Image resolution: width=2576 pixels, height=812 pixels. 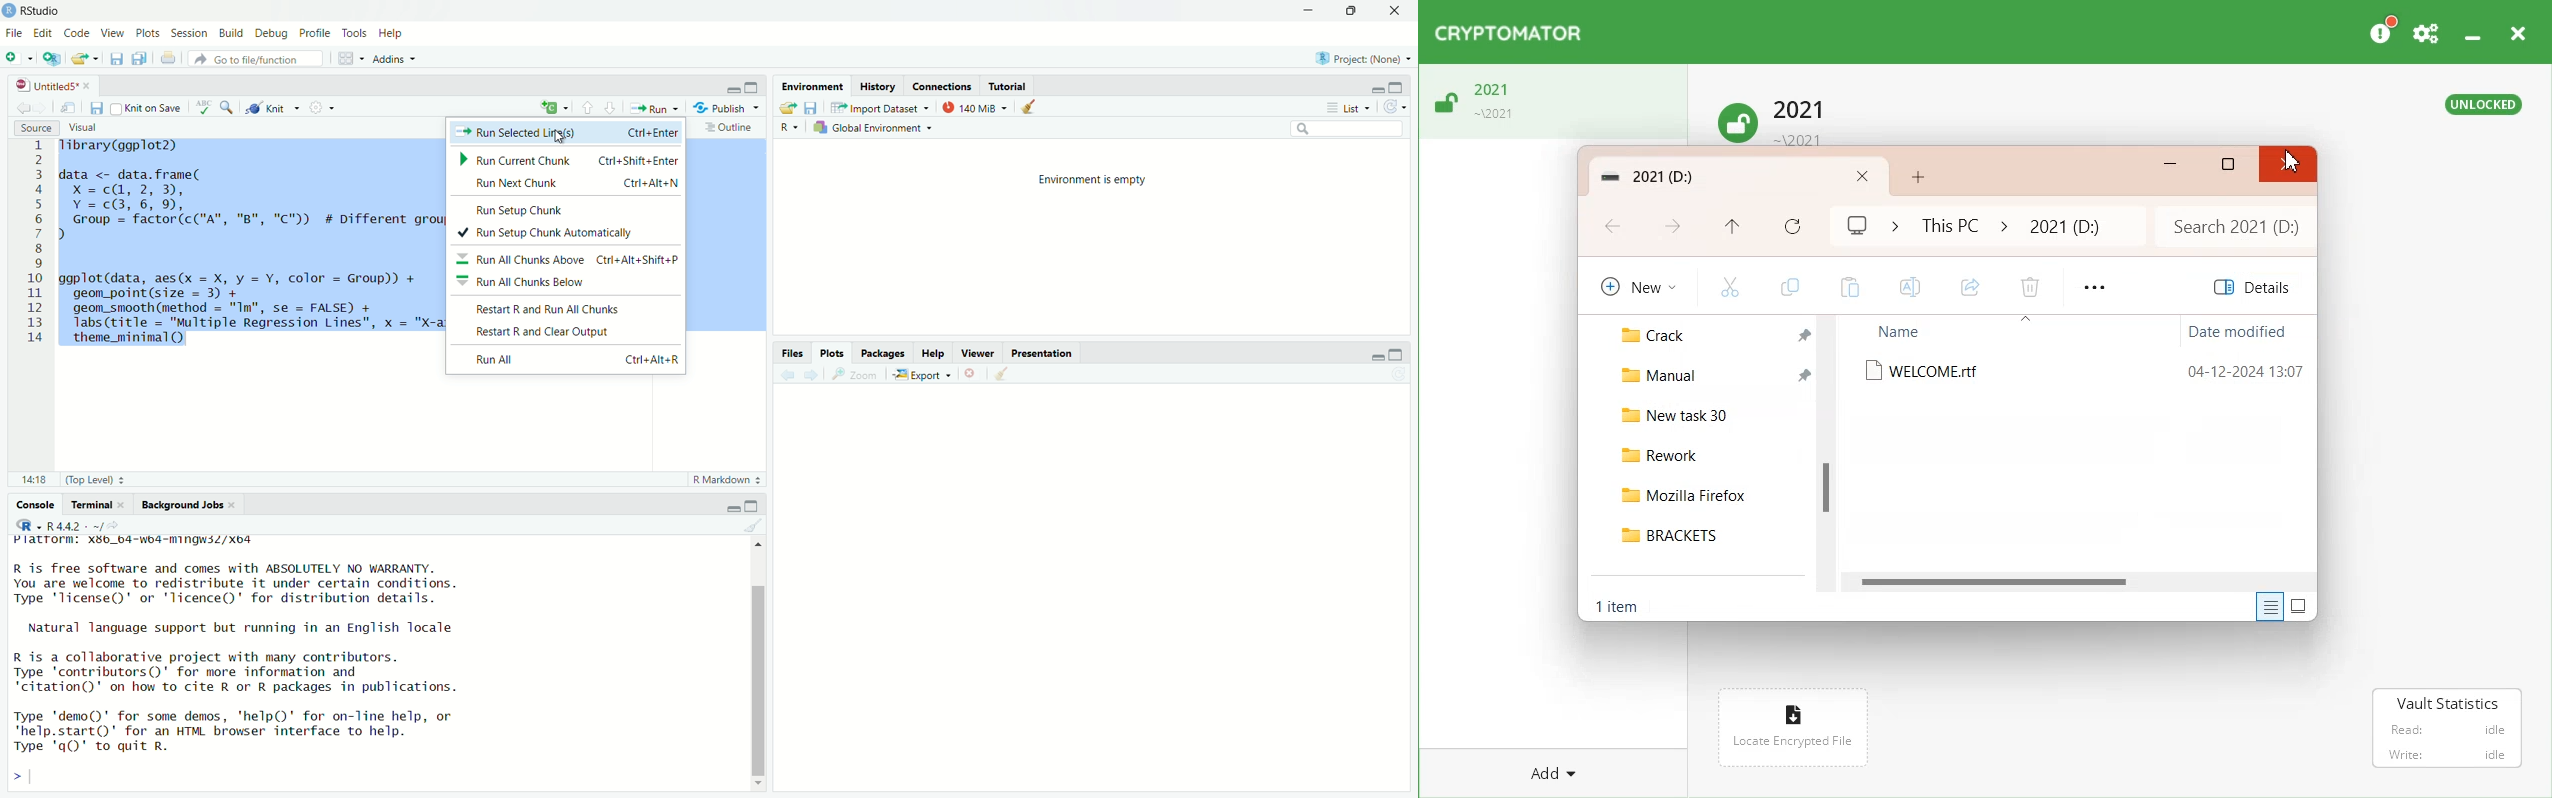 What do you see at coordinates (877, 88) in the screenshot?
I see `History` at bounding box center [877, 88].